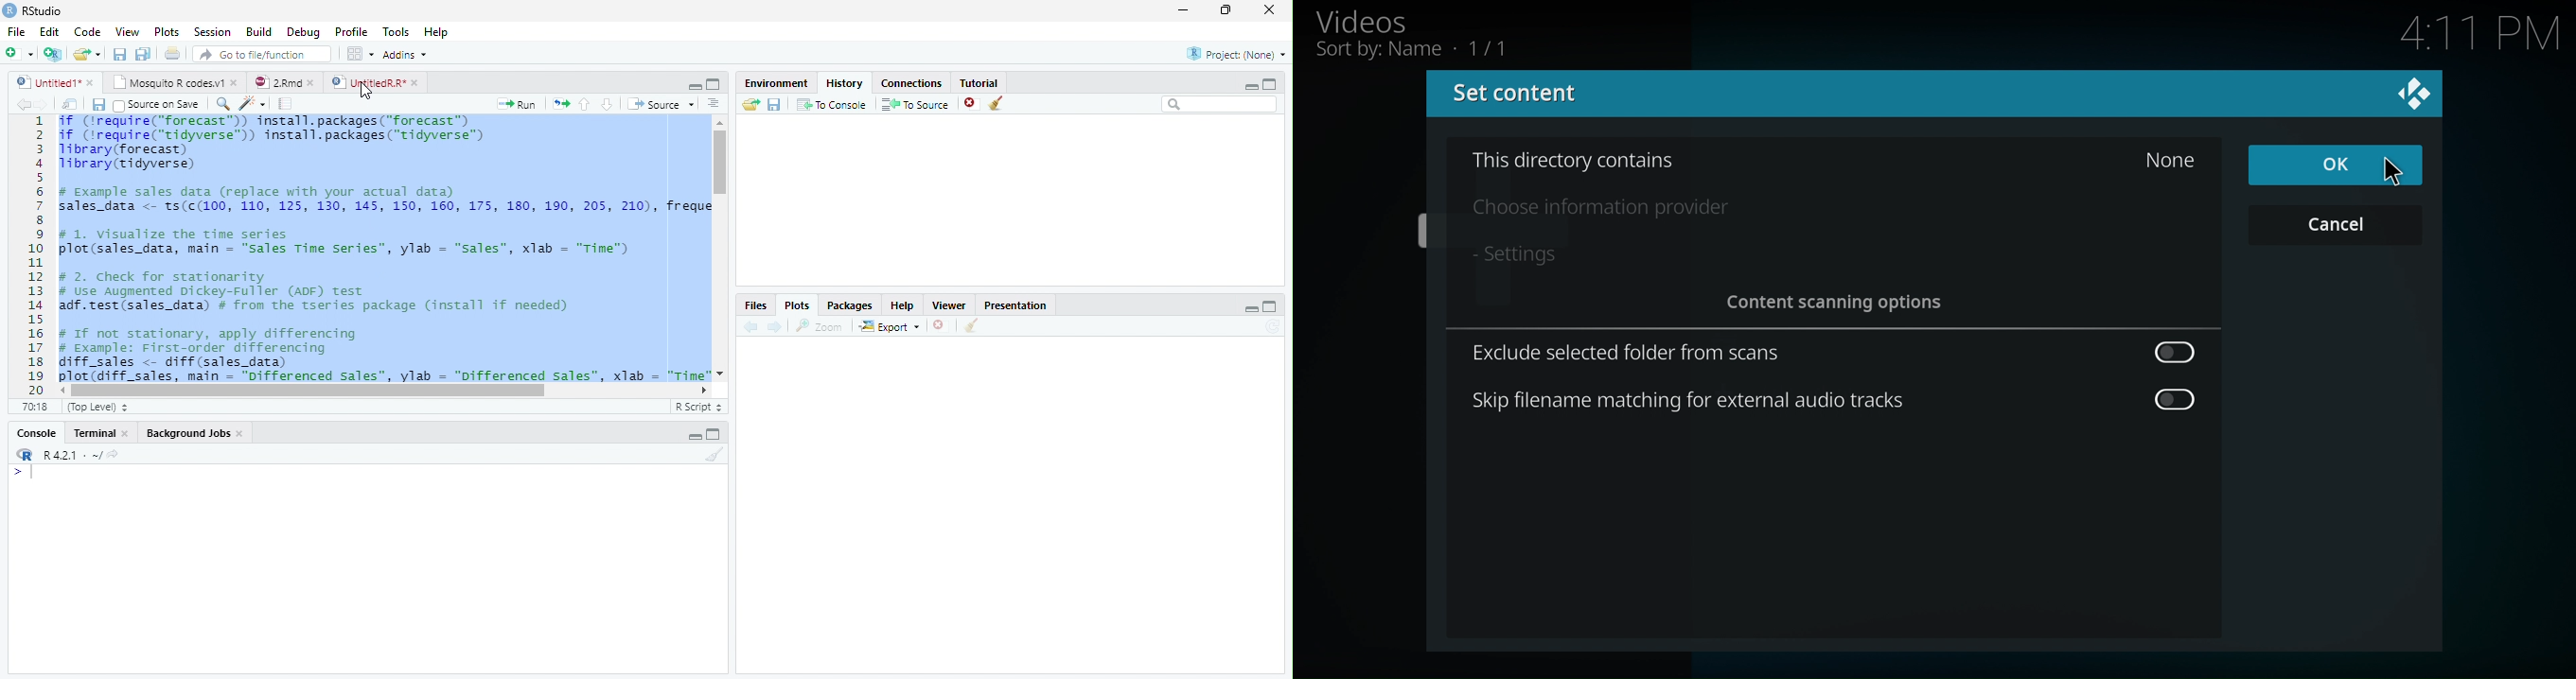  Describe the element at coordinates (435, 31) in the screenshot. I see `Help` at that location.